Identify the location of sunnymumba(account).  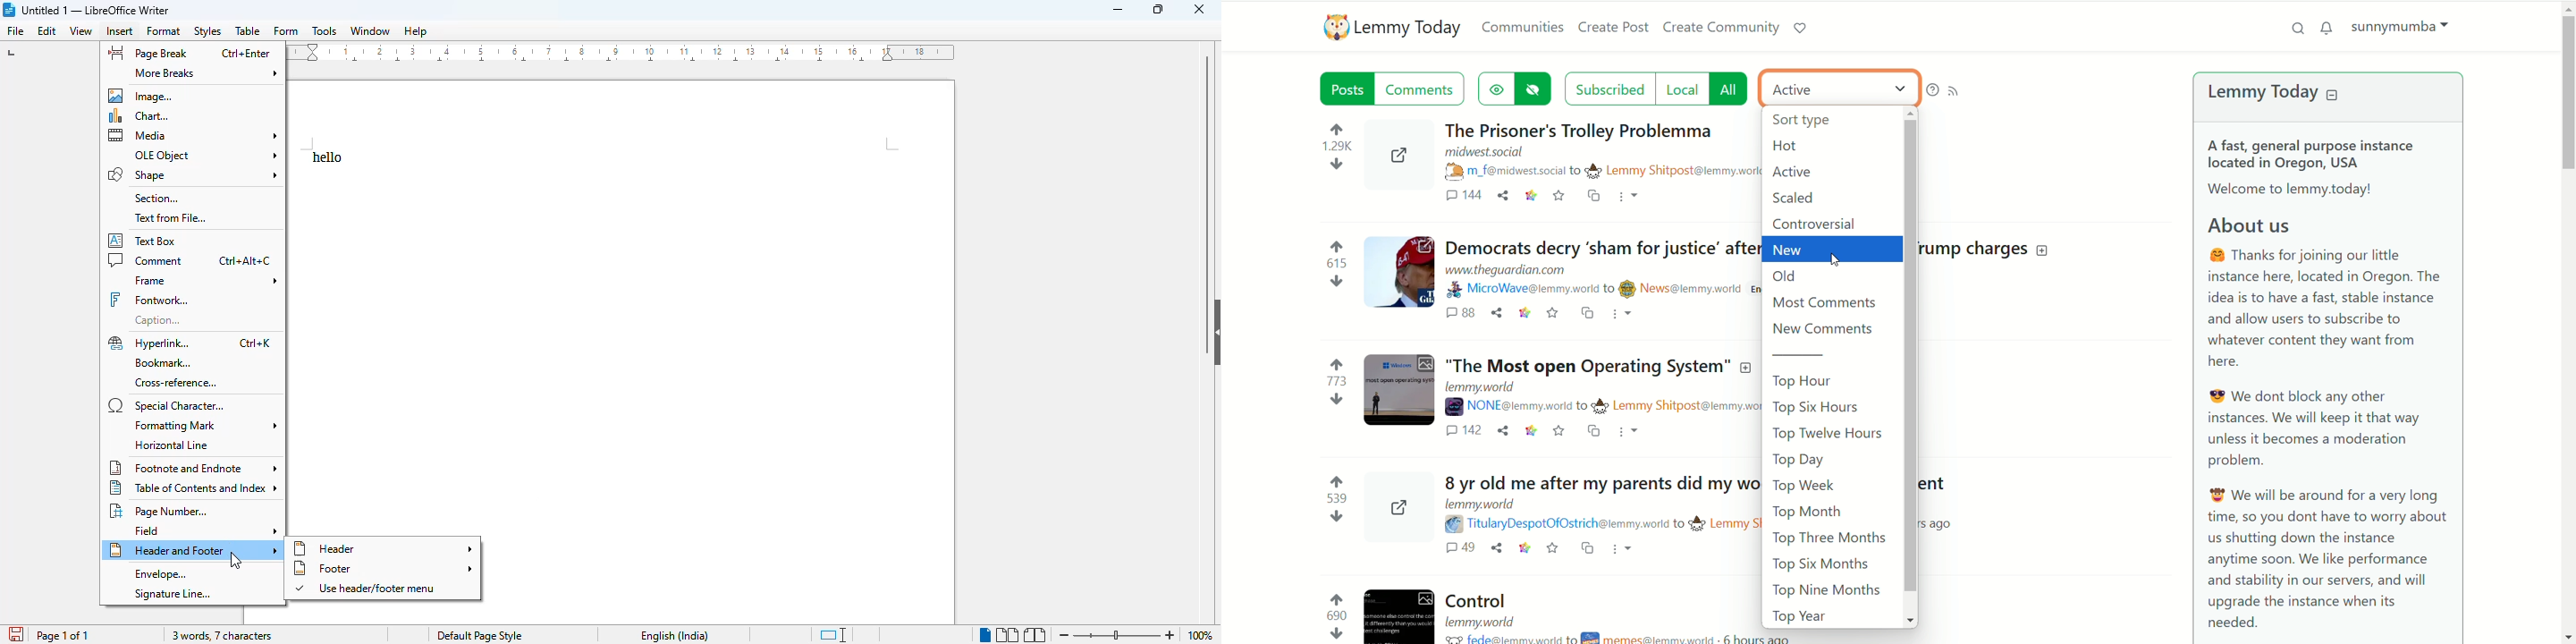
(2398, 25).